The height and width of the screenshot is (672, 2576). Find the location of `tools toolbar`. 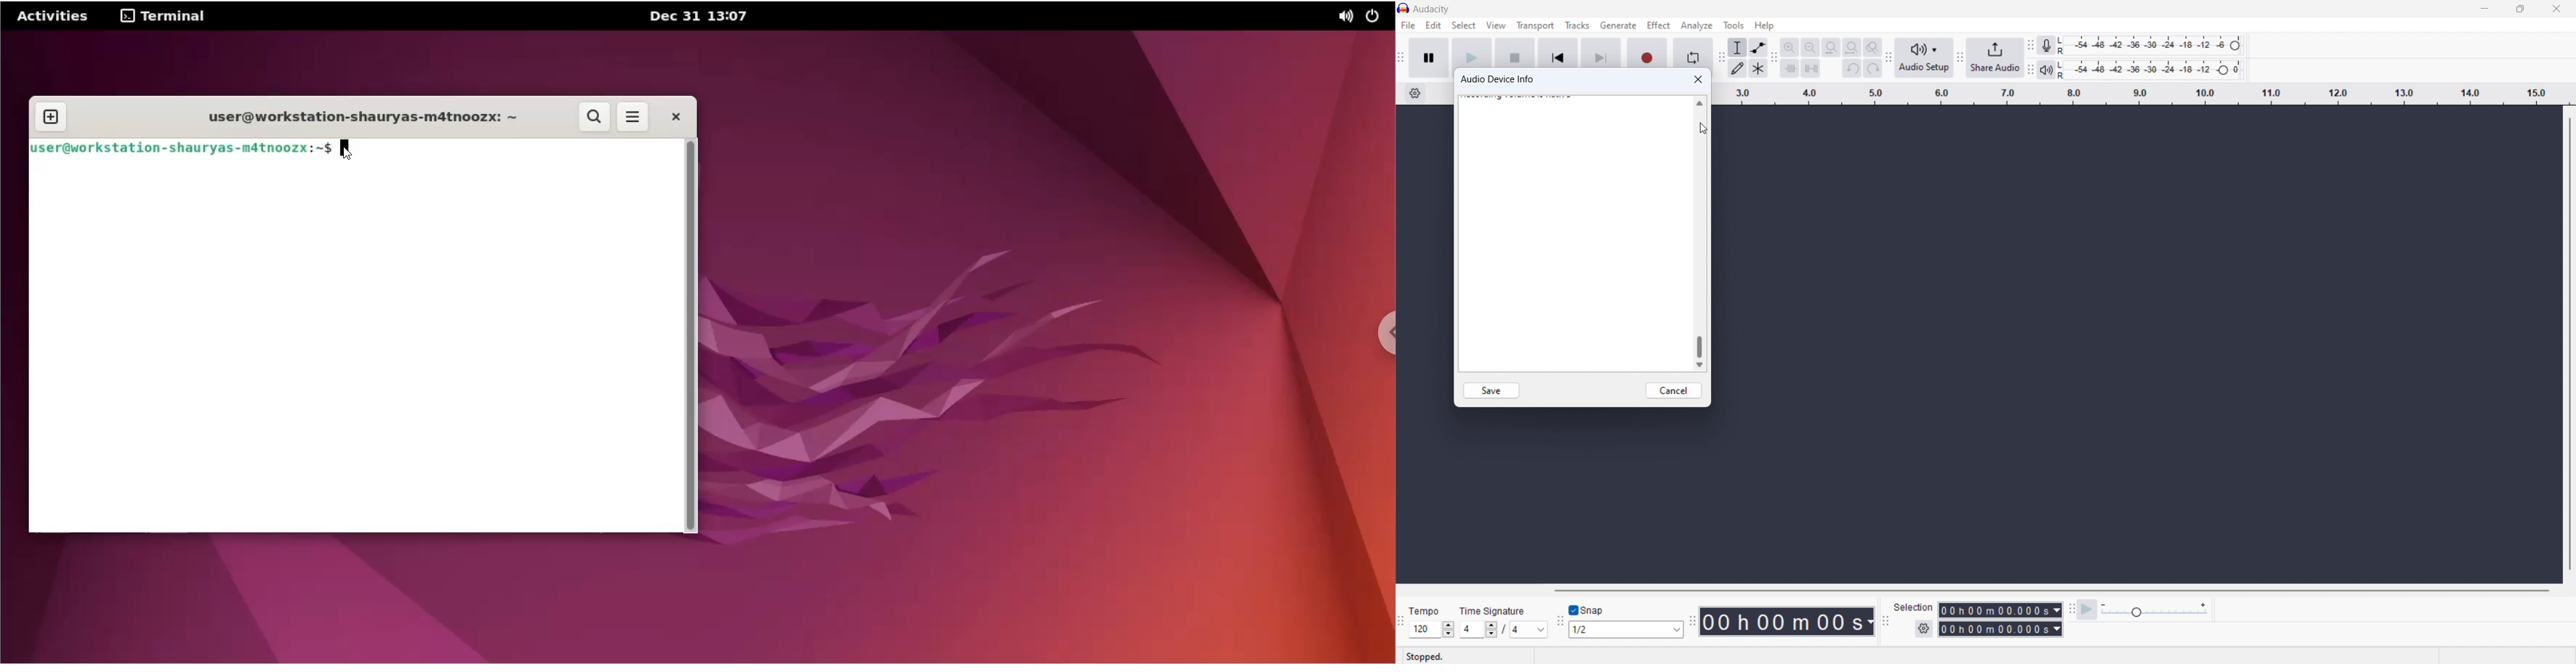

tools toolbar is located at coordinates (1722, 57).